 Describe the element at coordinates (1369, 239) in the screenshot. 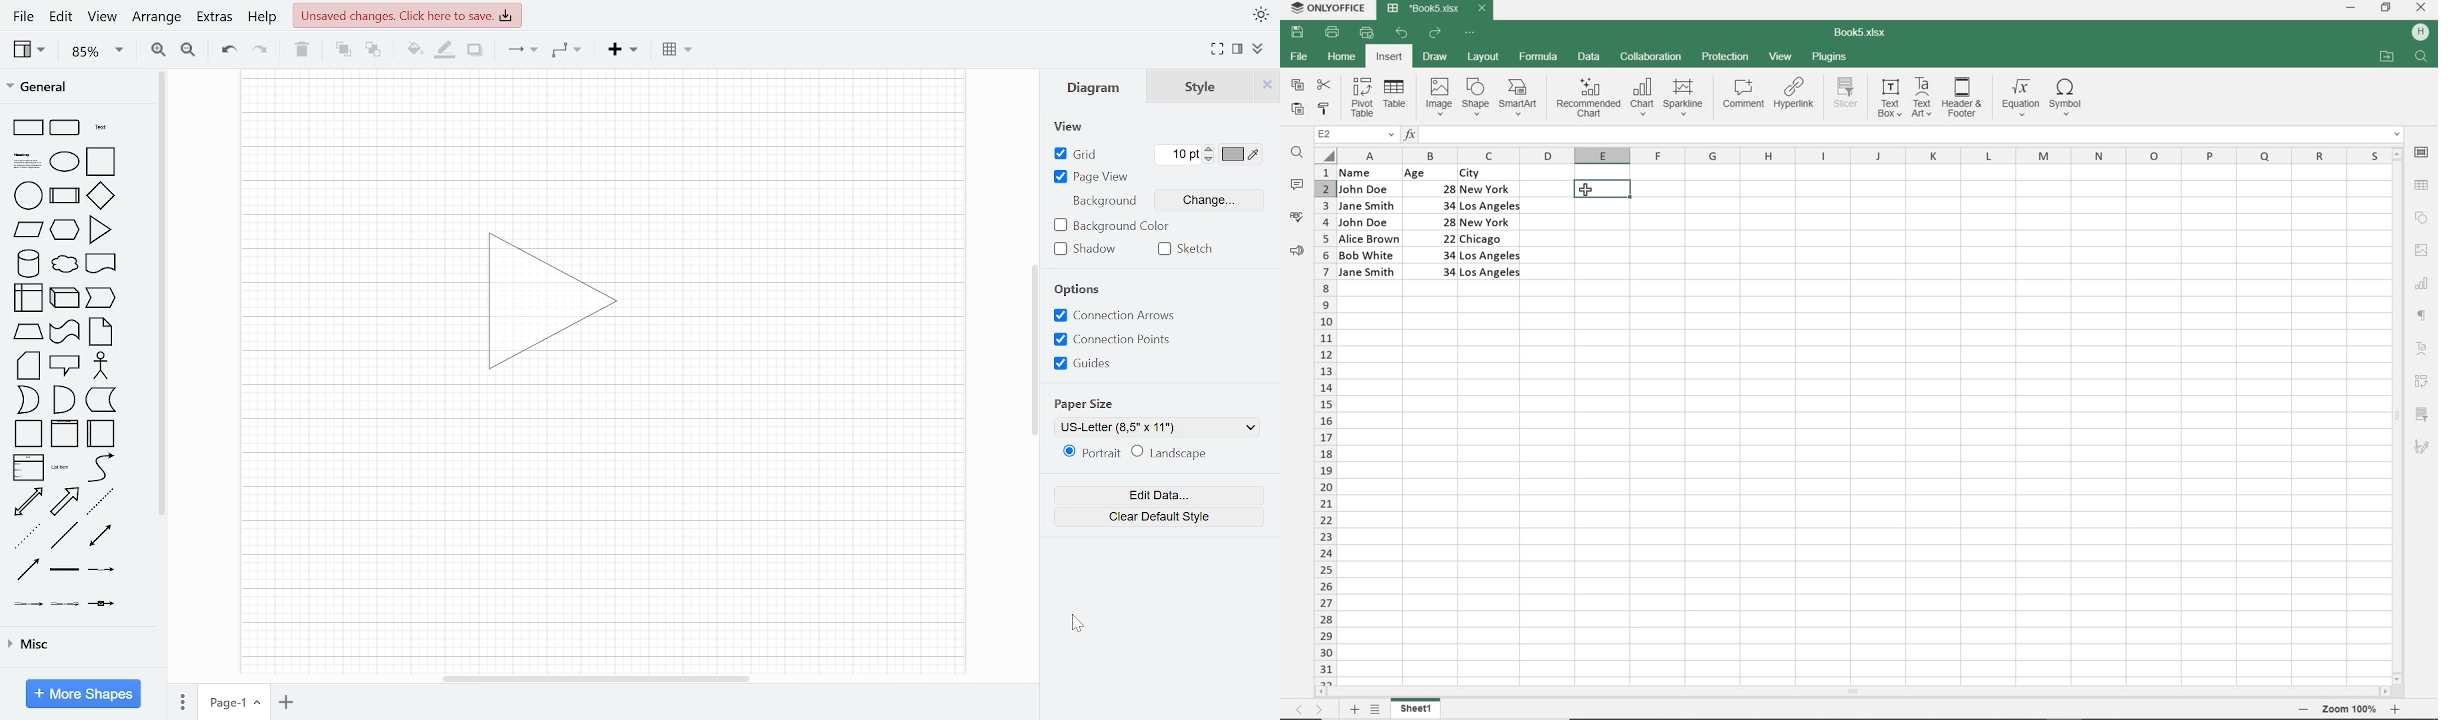

I see `Alice Brown` at that location.